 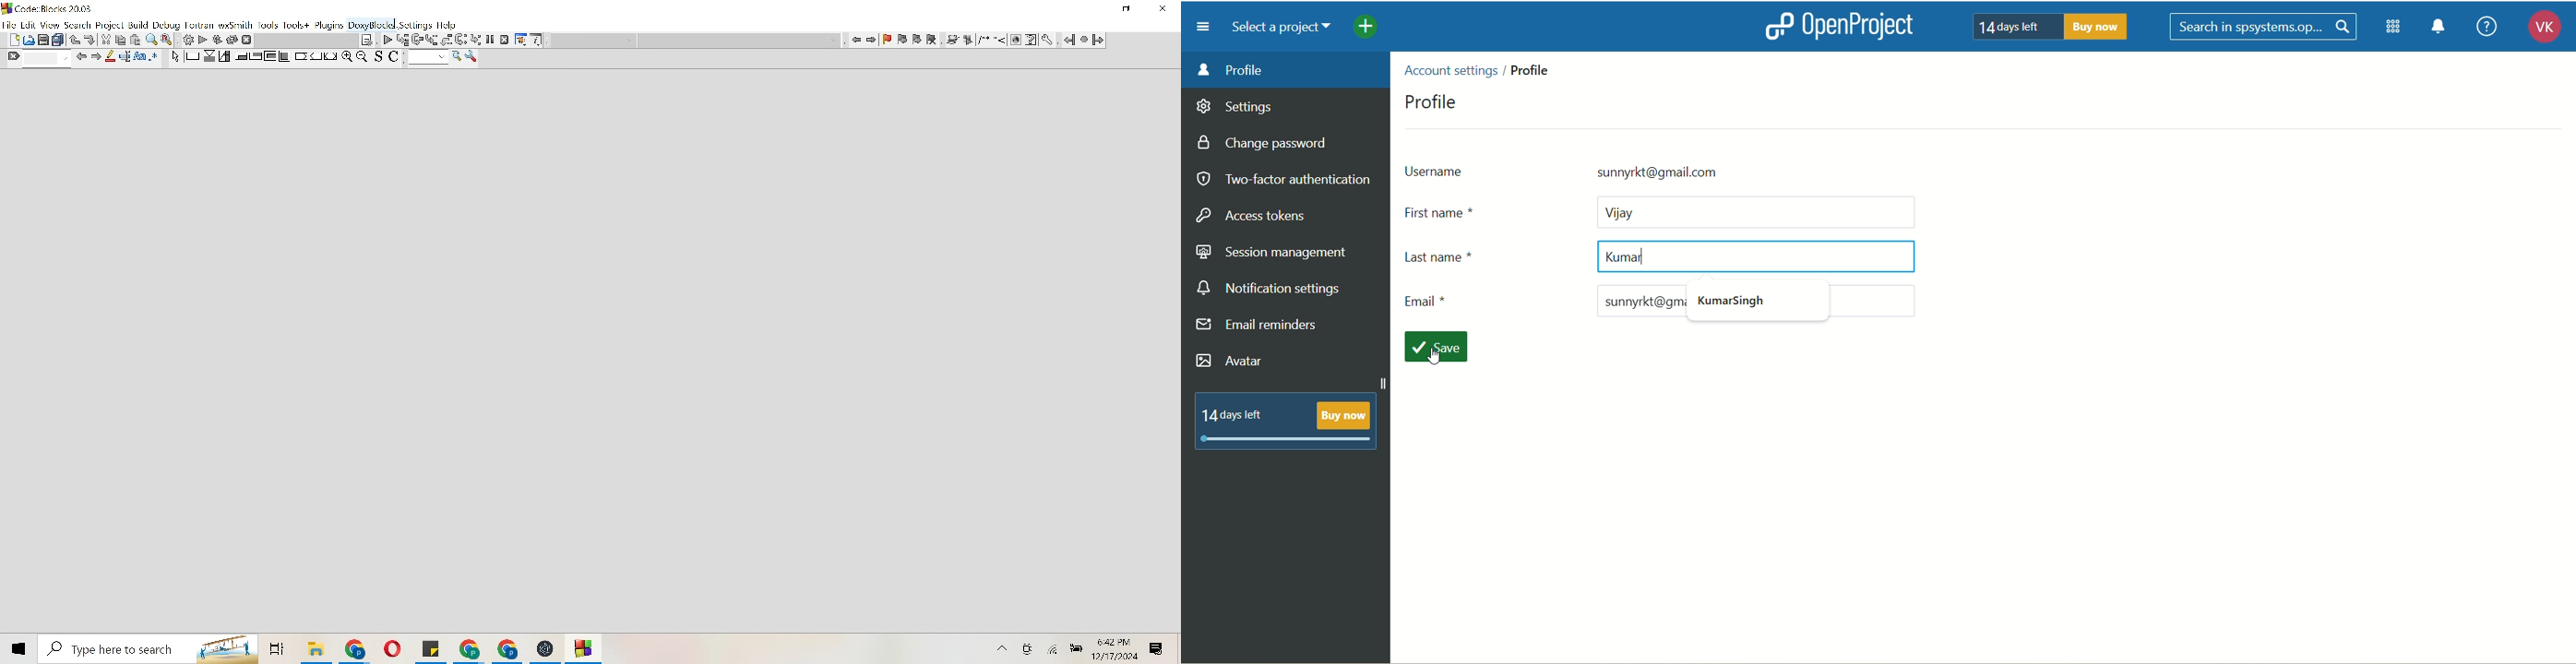 What do you see at coordinates (90, 40) in the screenshot?
I see `Move down` at bounding box center [90, 40].